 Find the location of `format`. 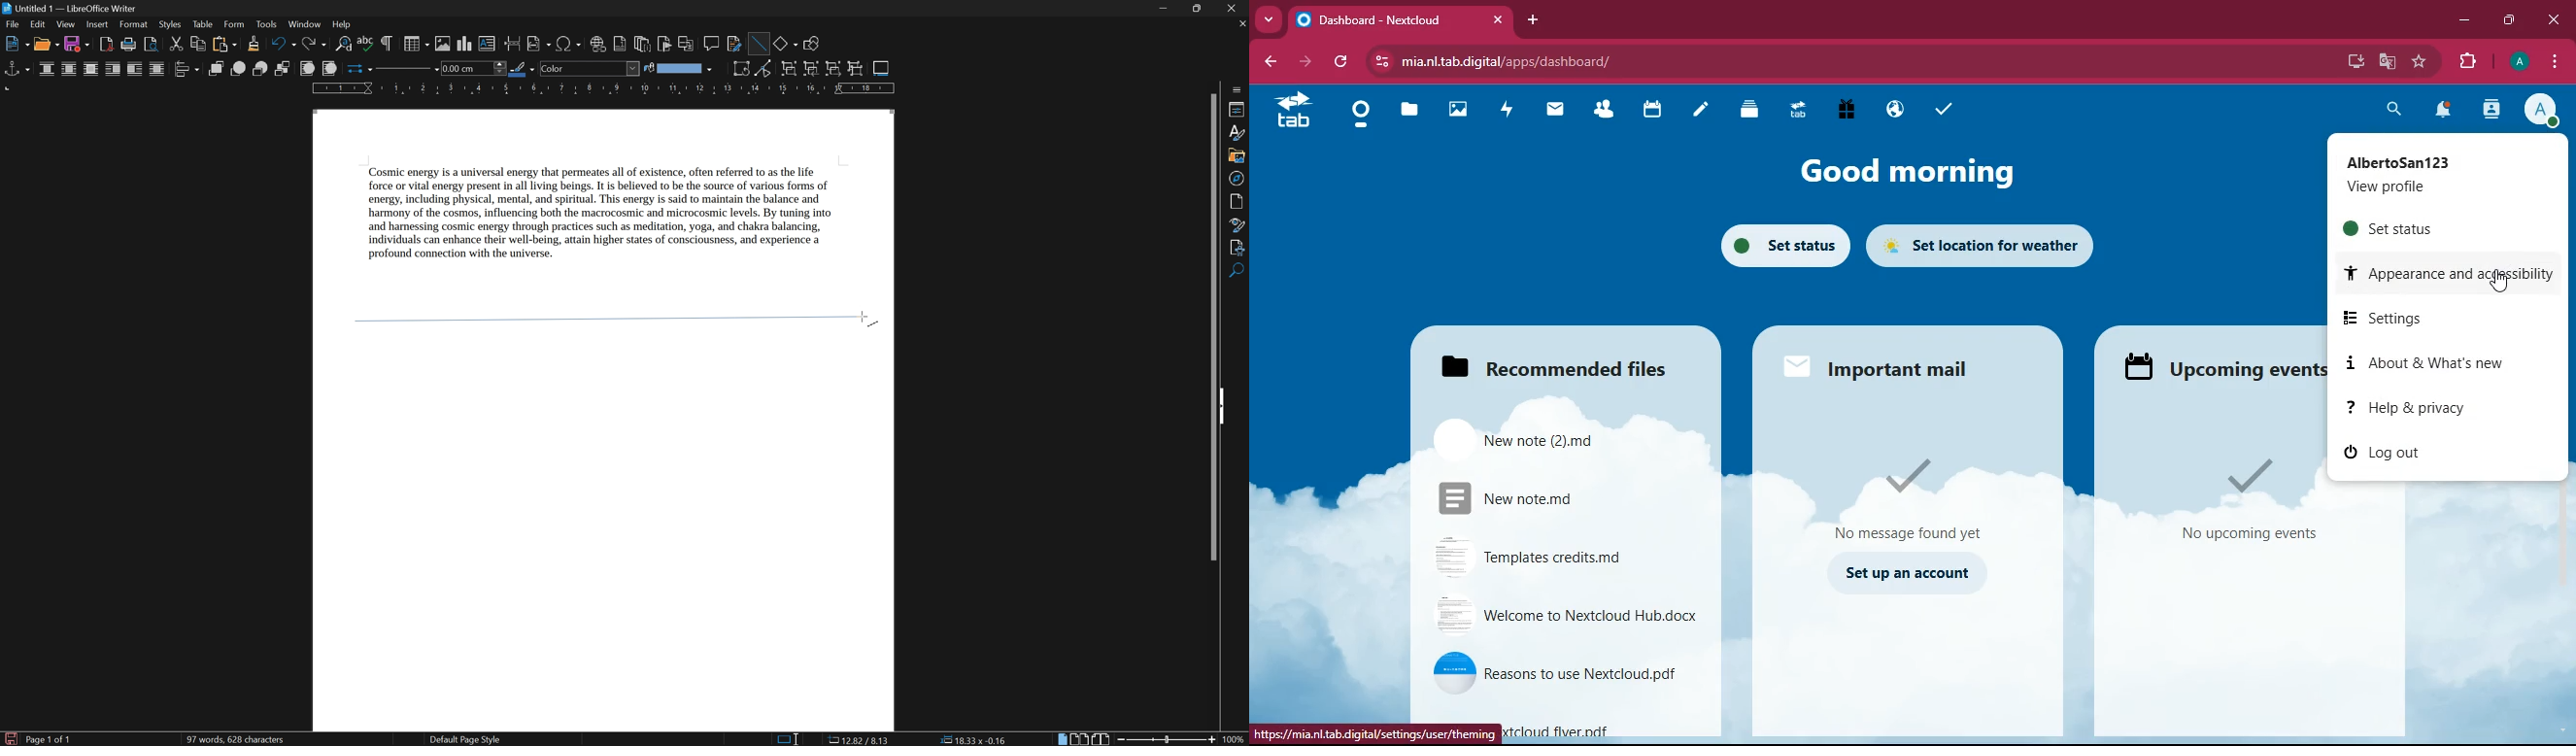

format is located at coordinates (134, 25).